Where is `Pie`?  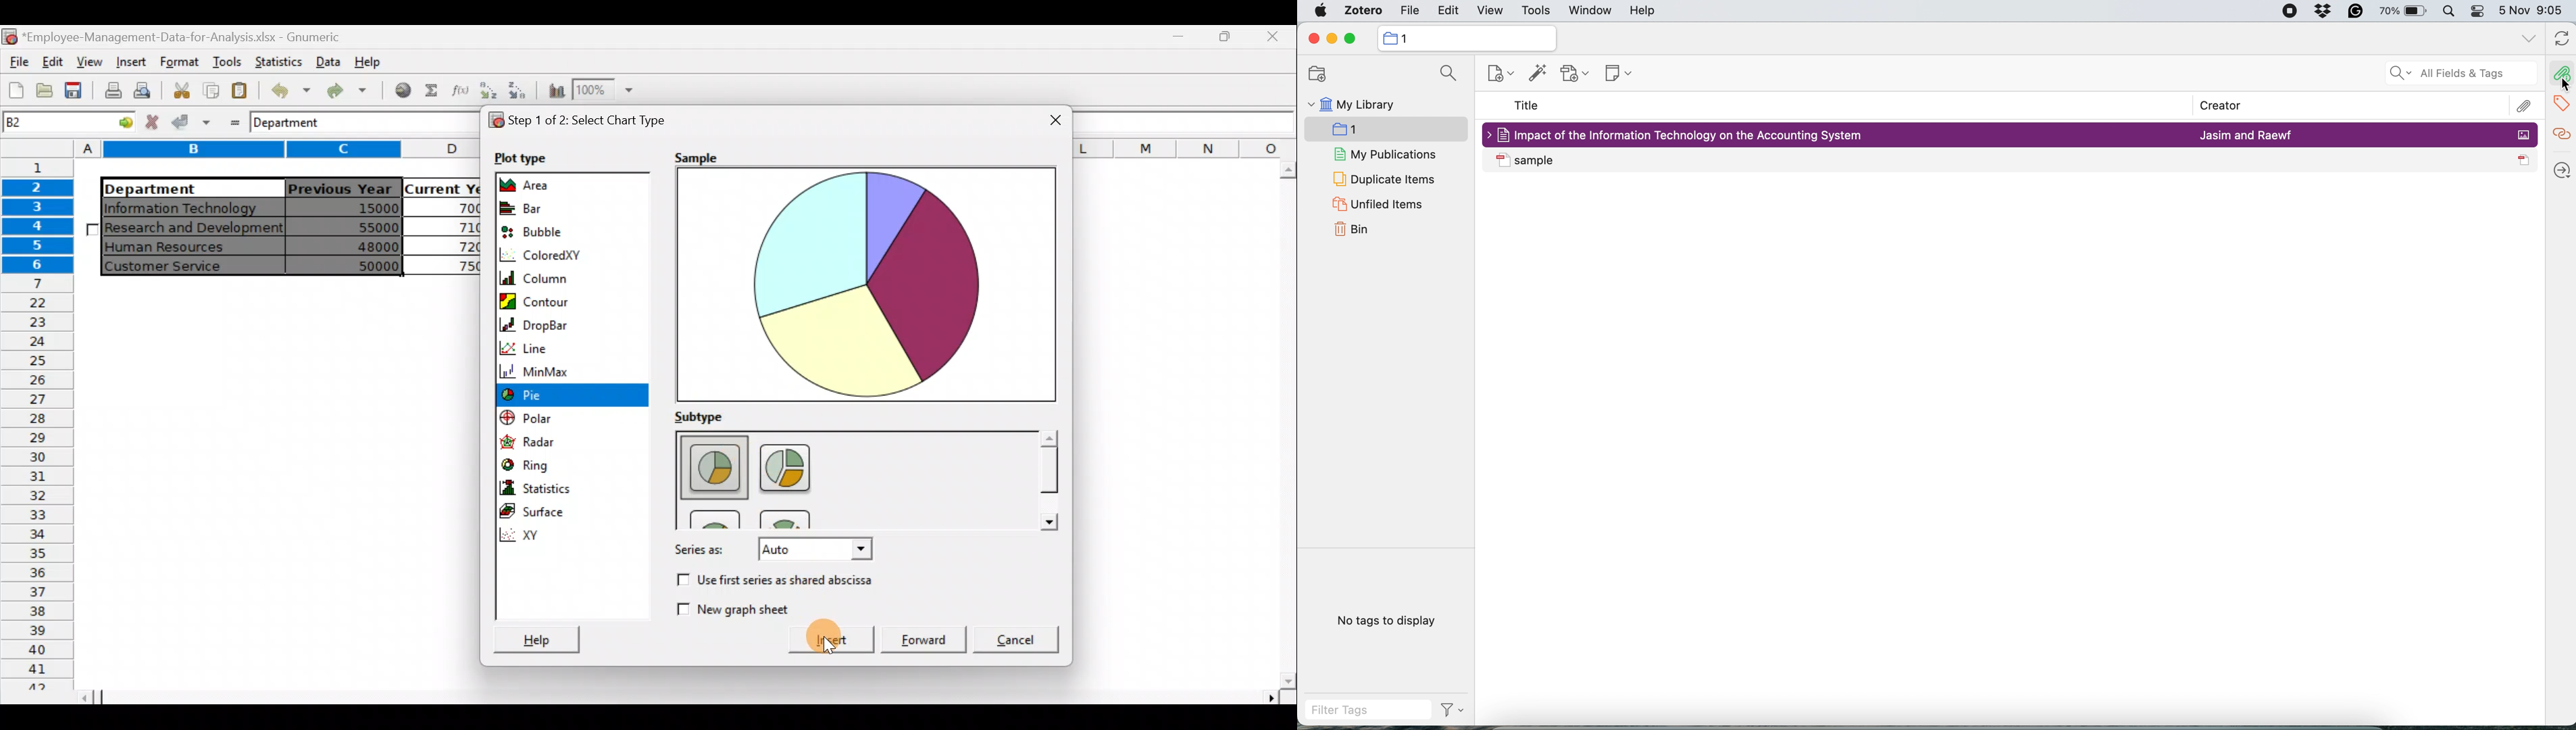
Pie is located at coordinates (562, 396).